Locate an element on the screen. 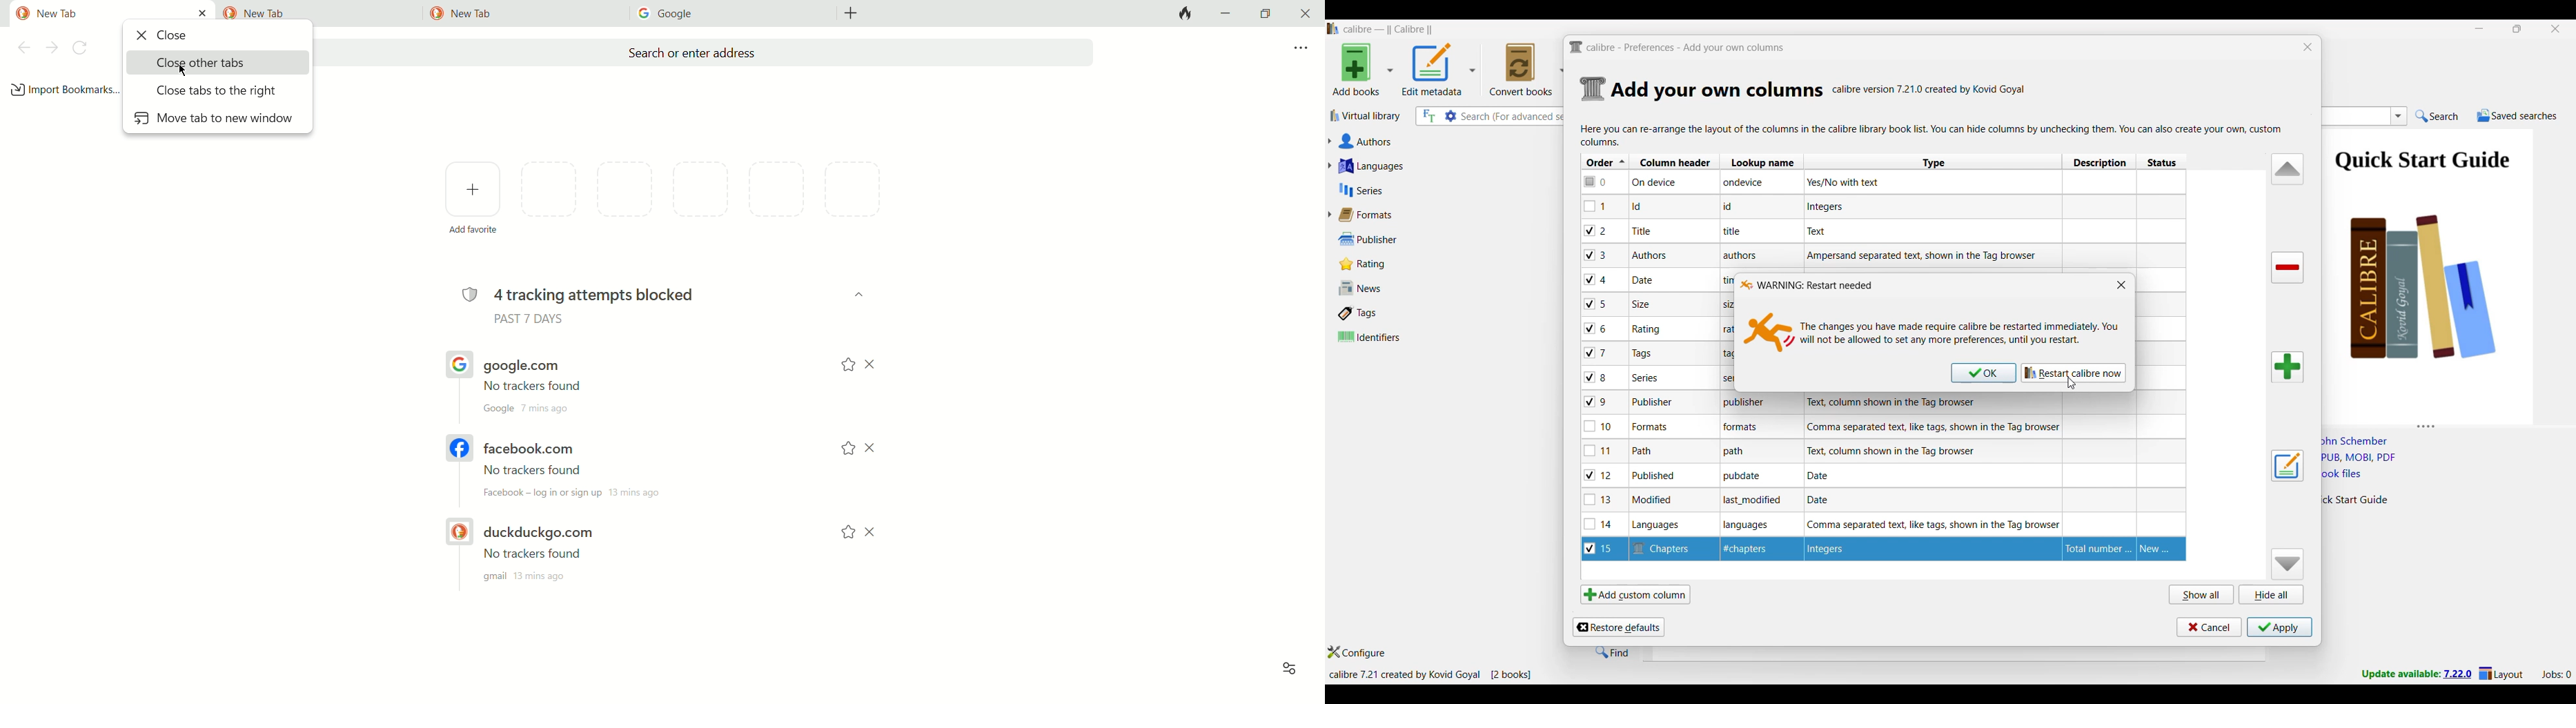 The height and width of the screenshot is (728, 2576). Software logo is located at coordinates (1333, 29).